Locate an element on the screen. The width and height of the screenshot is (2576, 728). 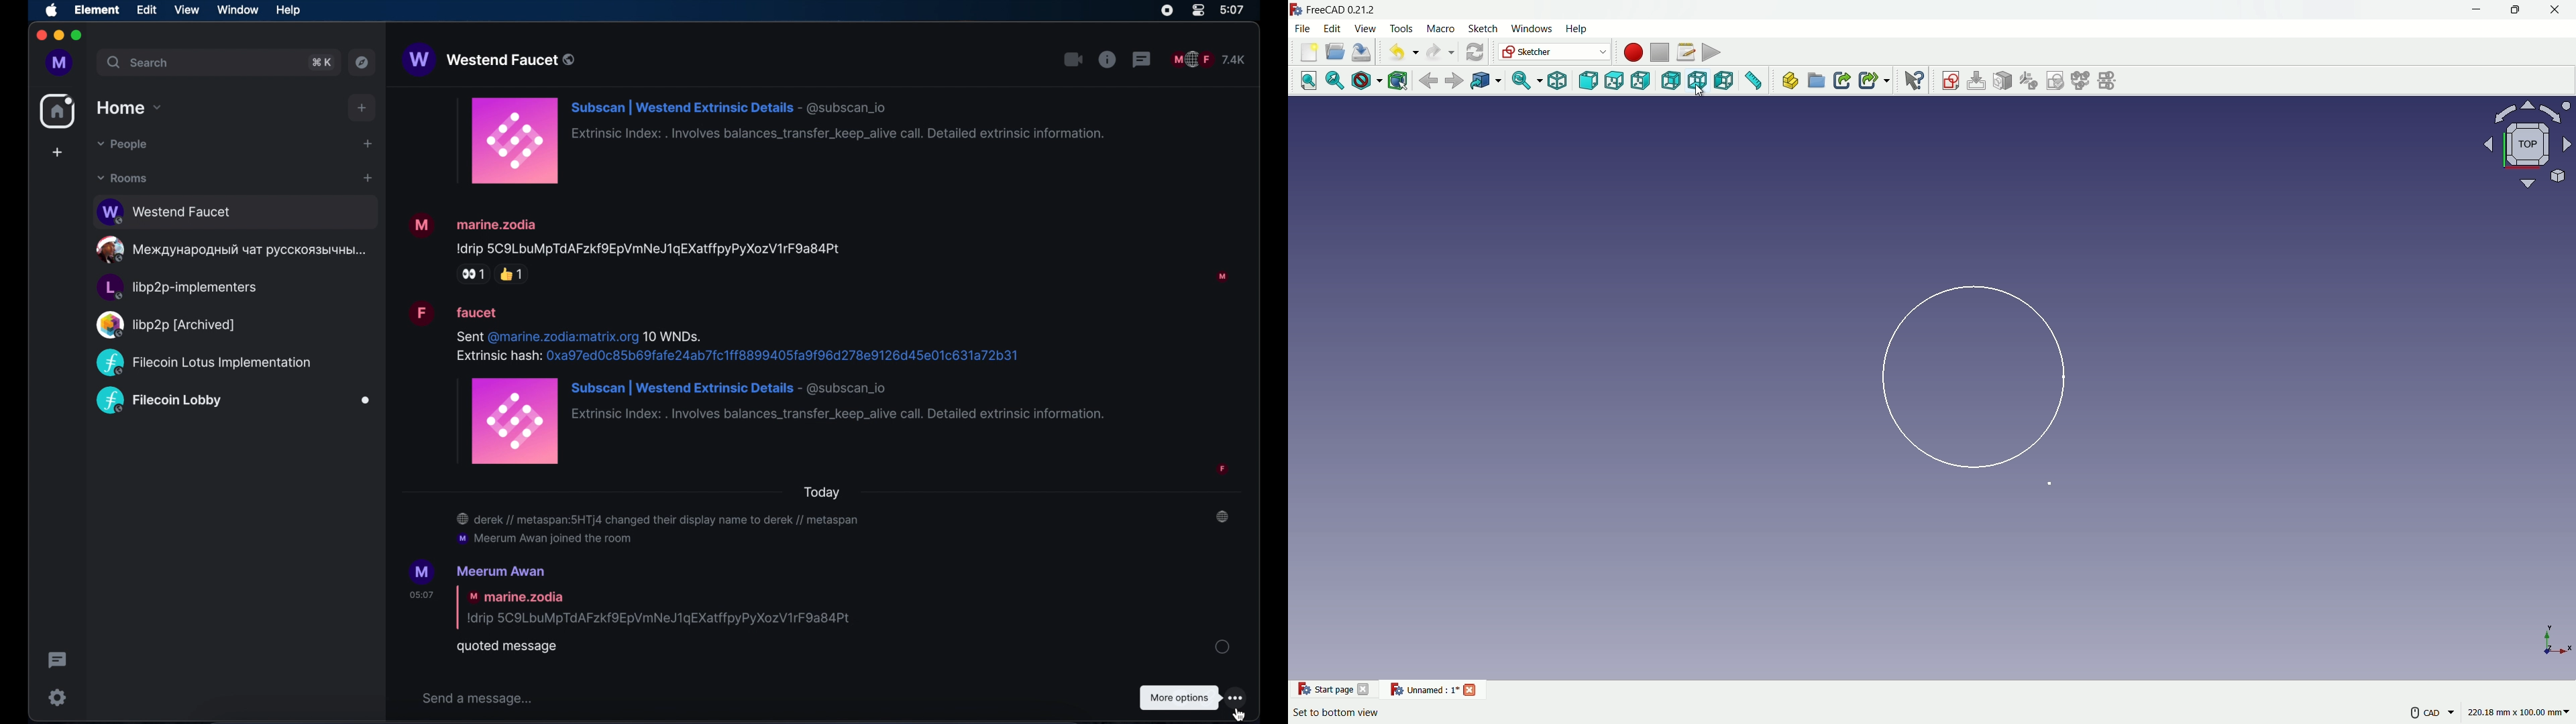
undo is located at coordinates (1401, 51).